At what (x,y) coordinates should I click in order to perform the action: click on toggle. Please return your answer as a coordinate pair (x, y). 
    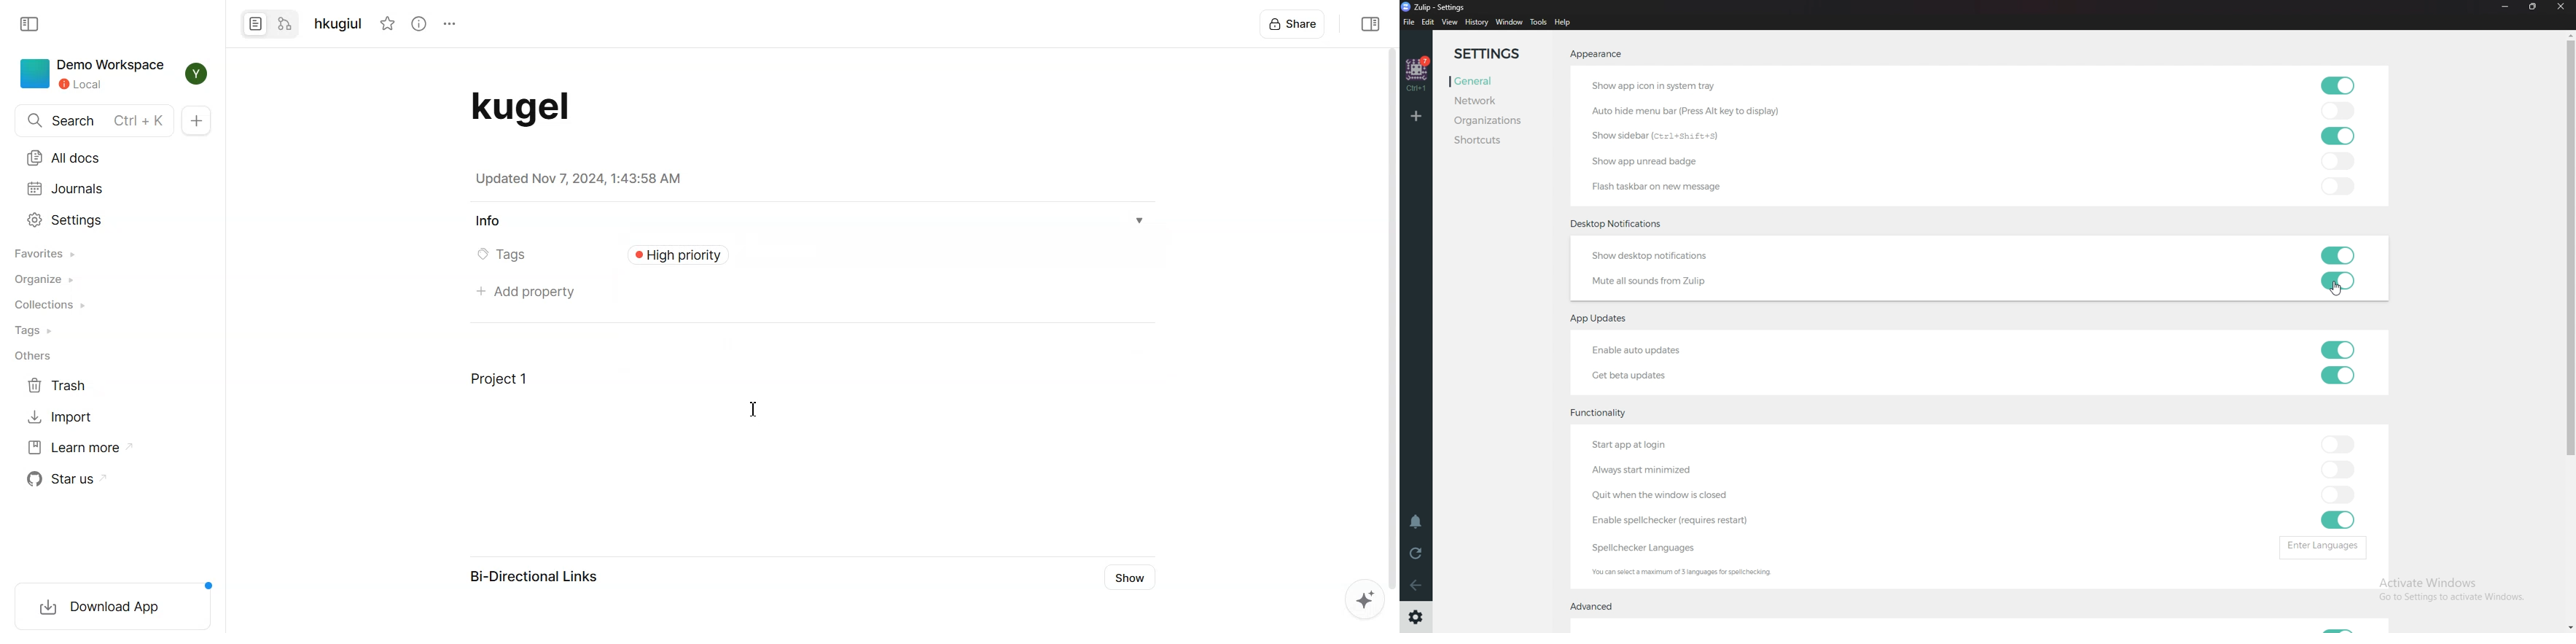
    Looking at the image, I should click on (2343, 161).